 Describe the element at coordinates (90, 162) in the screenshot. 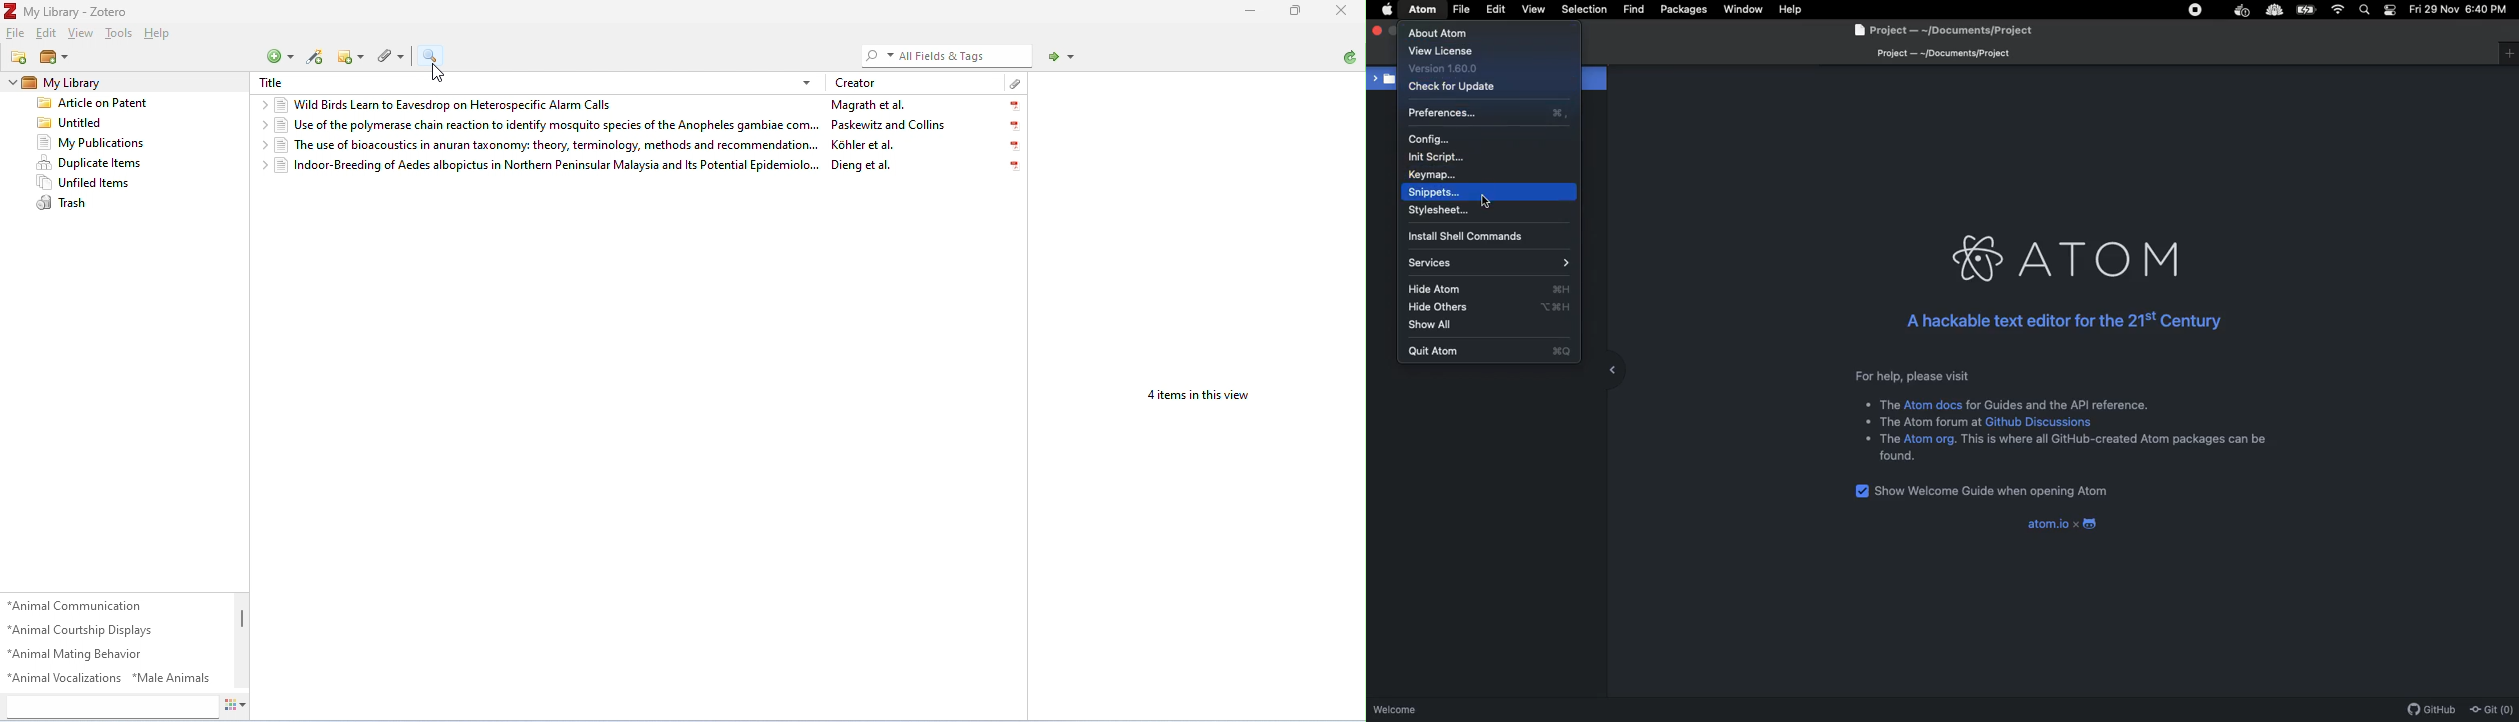

I see `duplicate items` at that location.